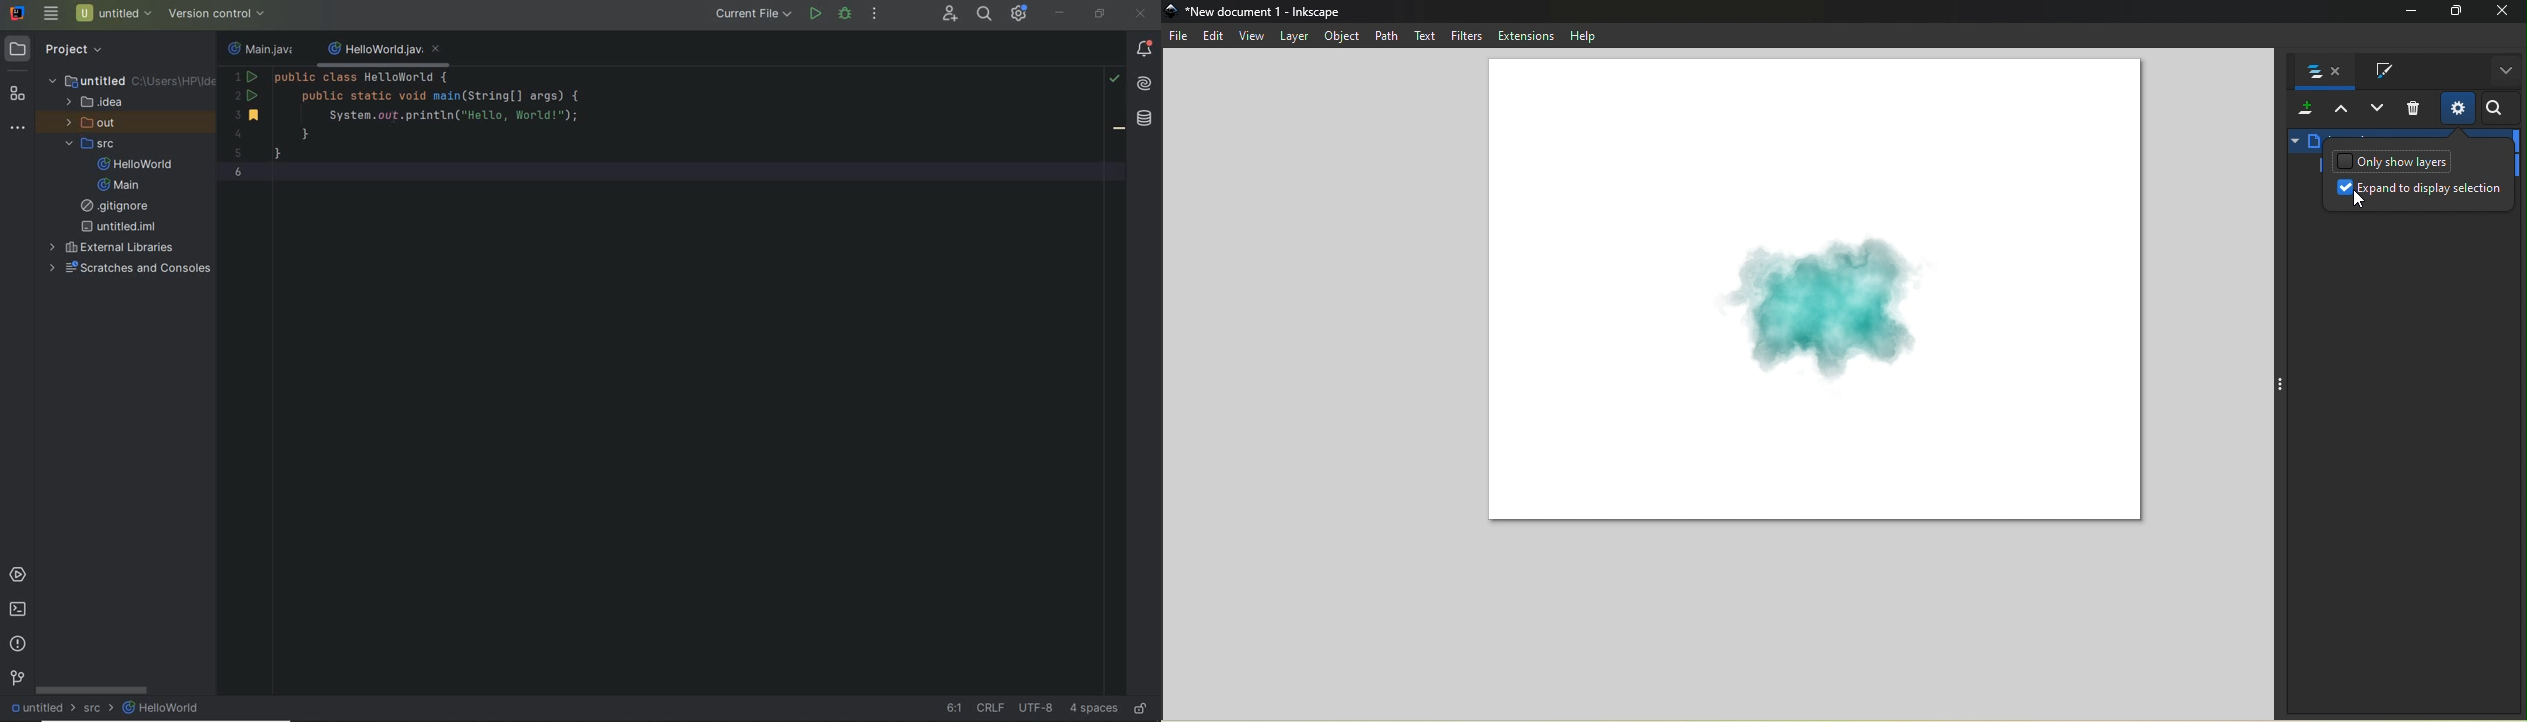 The image size is (2548, 728). I want to click on  *New document 1 - Inkscape, so click(1266, 11).